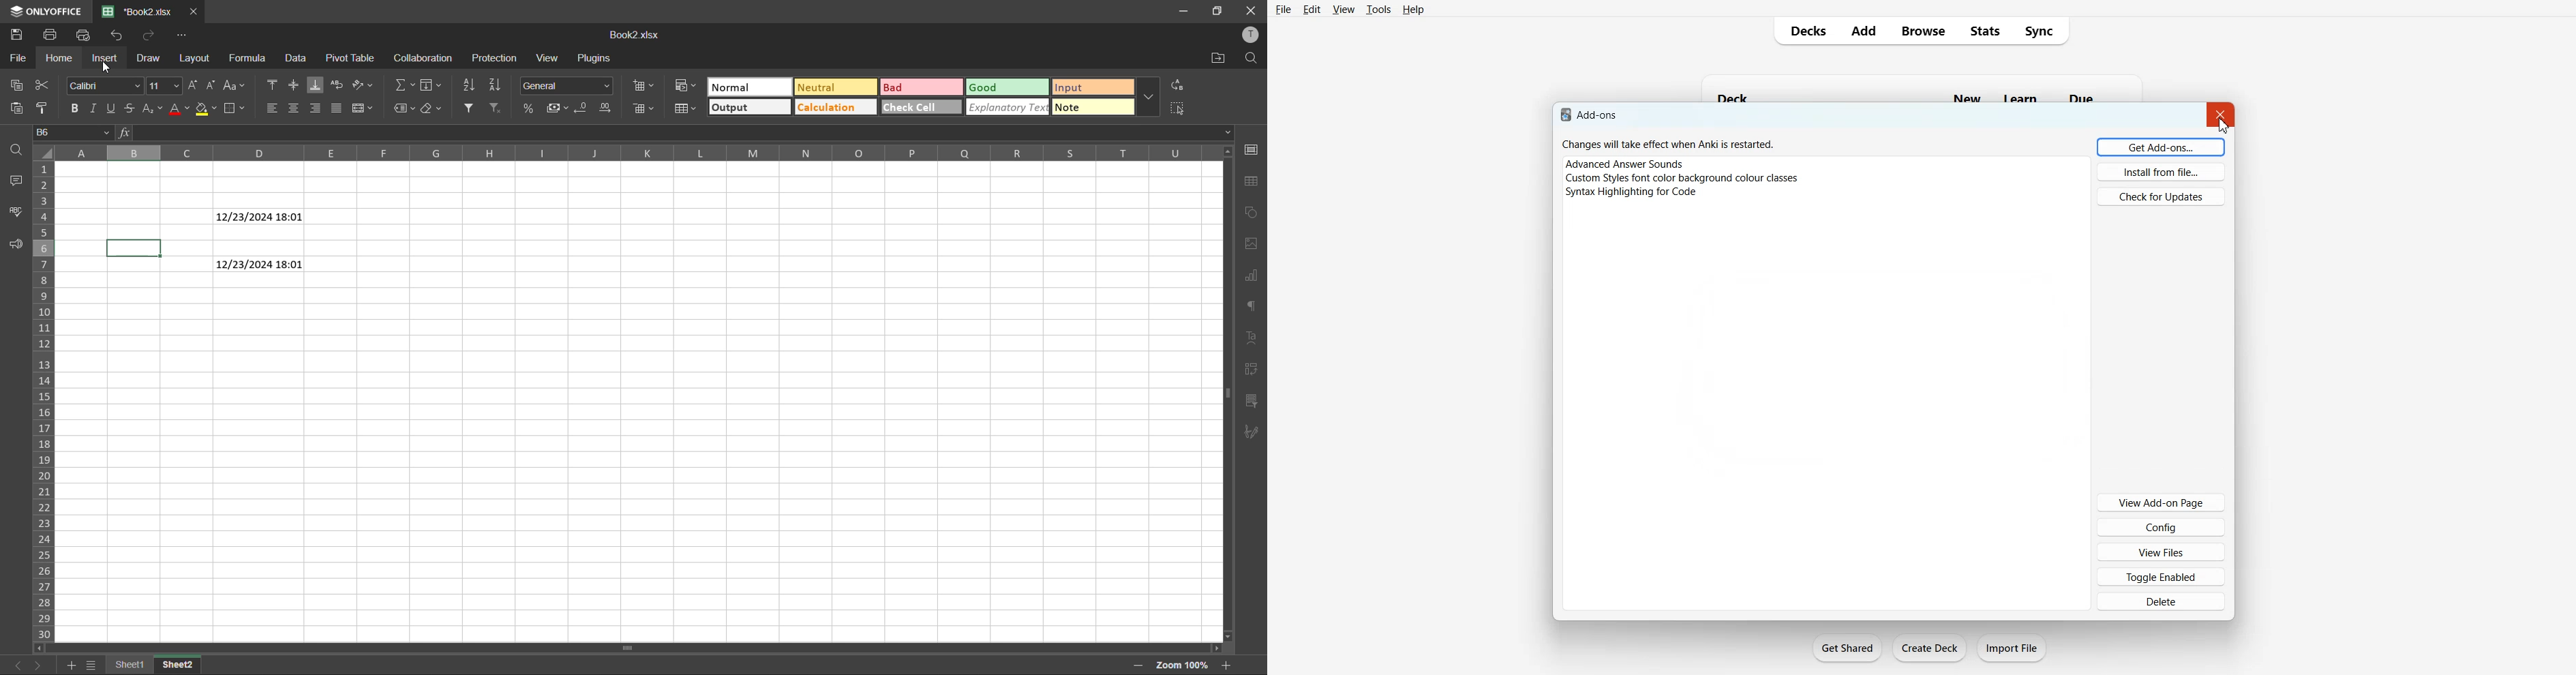  What do you see at coordinates (1218, 11) in the screenshot?
I see `maximize` at bounding box center [1218, 11].